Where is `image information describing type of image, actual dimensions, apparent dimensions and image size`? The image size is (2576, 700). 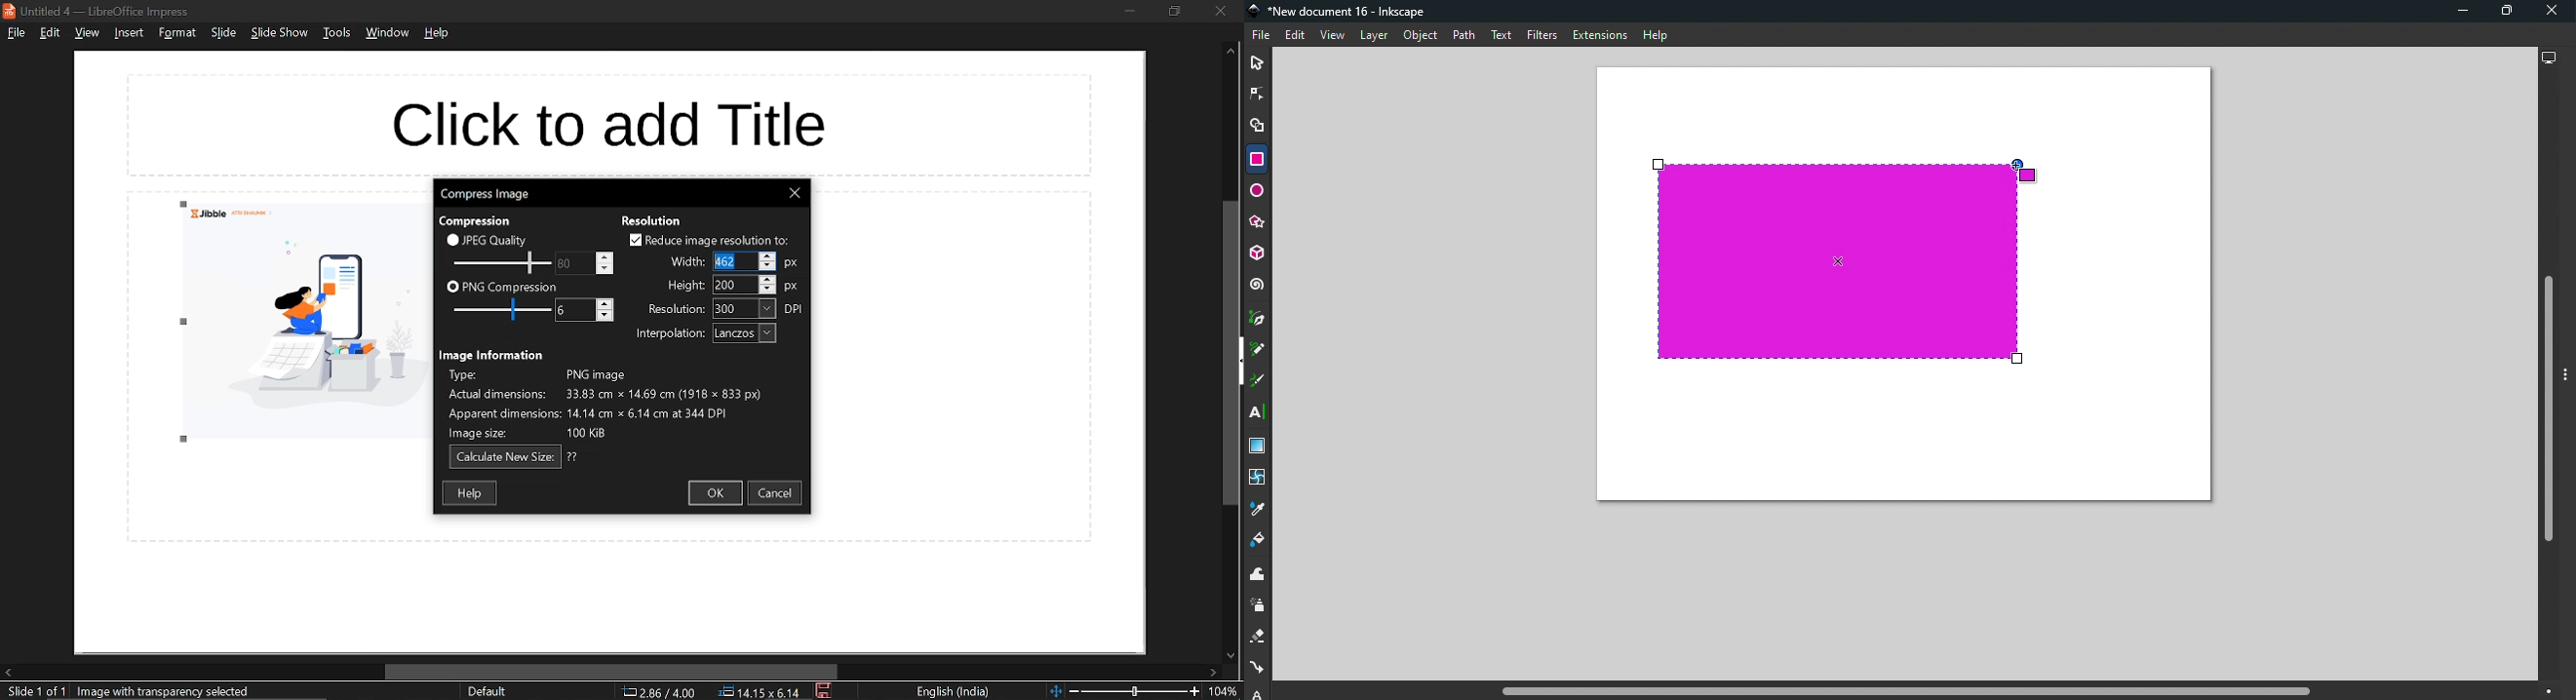
image information describing type of image, actual dimensions, apparent dimensions and image size is located at coordinates (616, 404).